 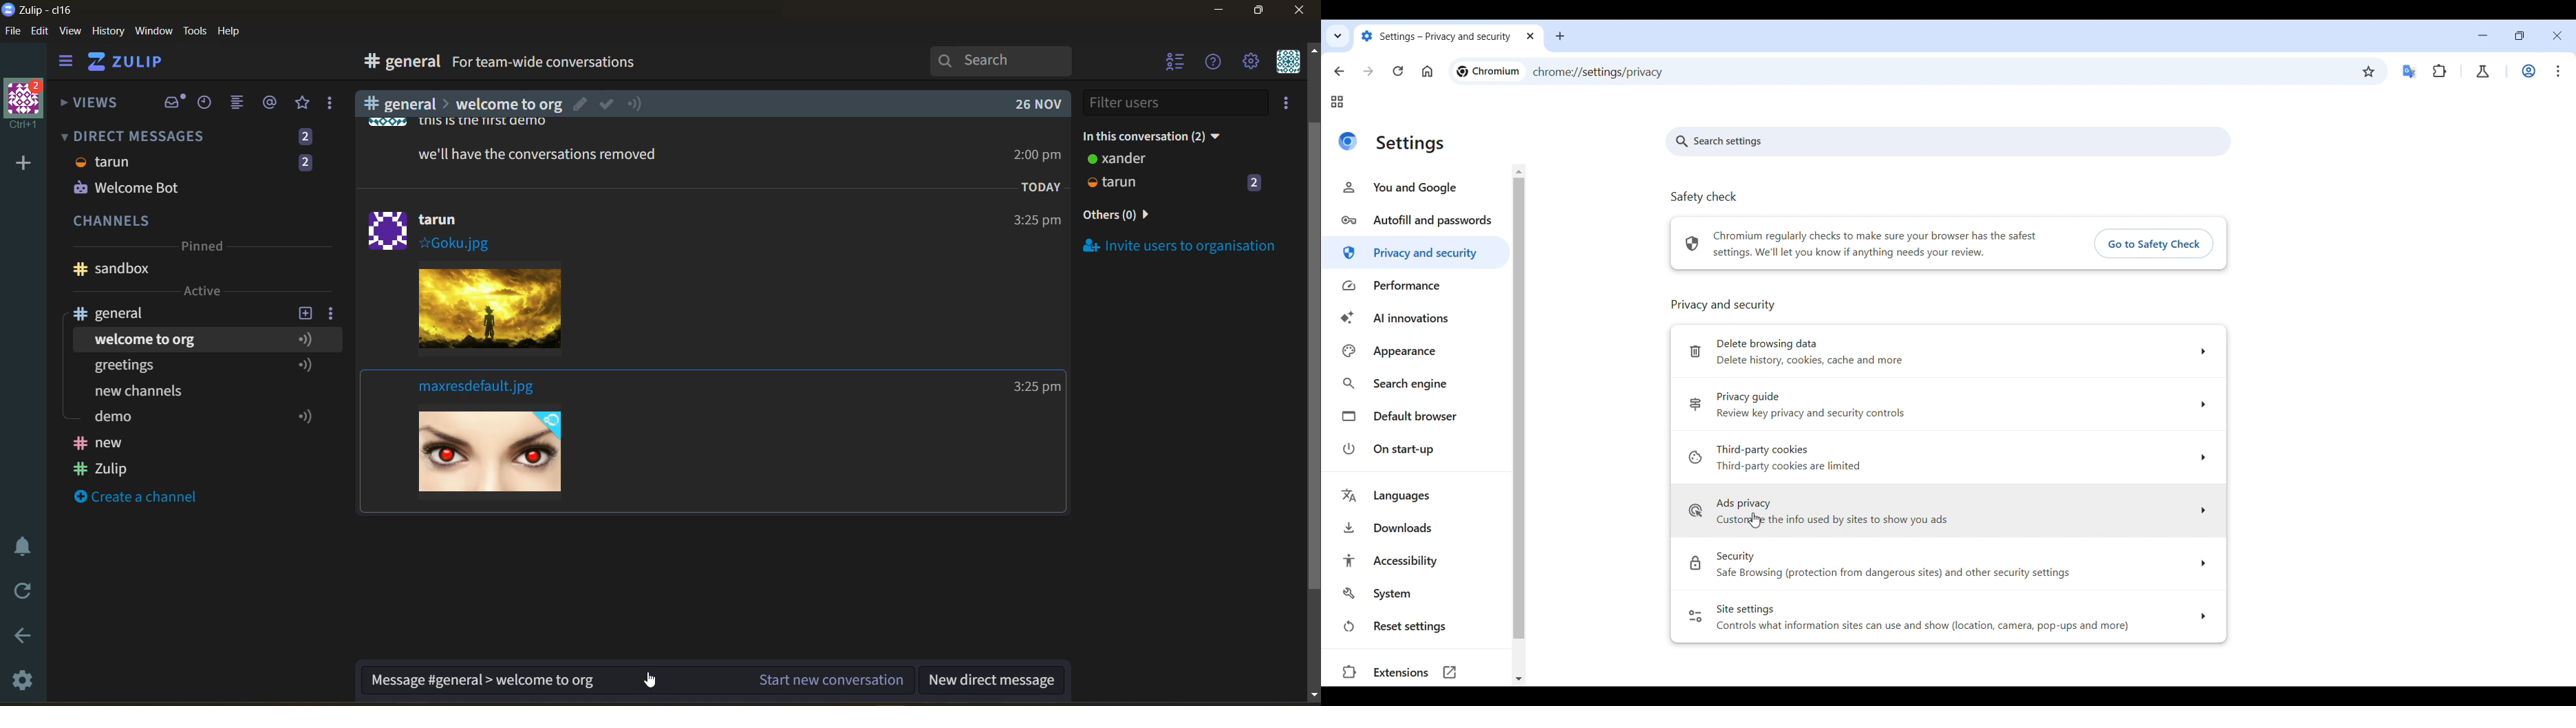 What do you see at coordinates (528, 153) in the screenshot?
I see `` at bounding box center [528, 153].